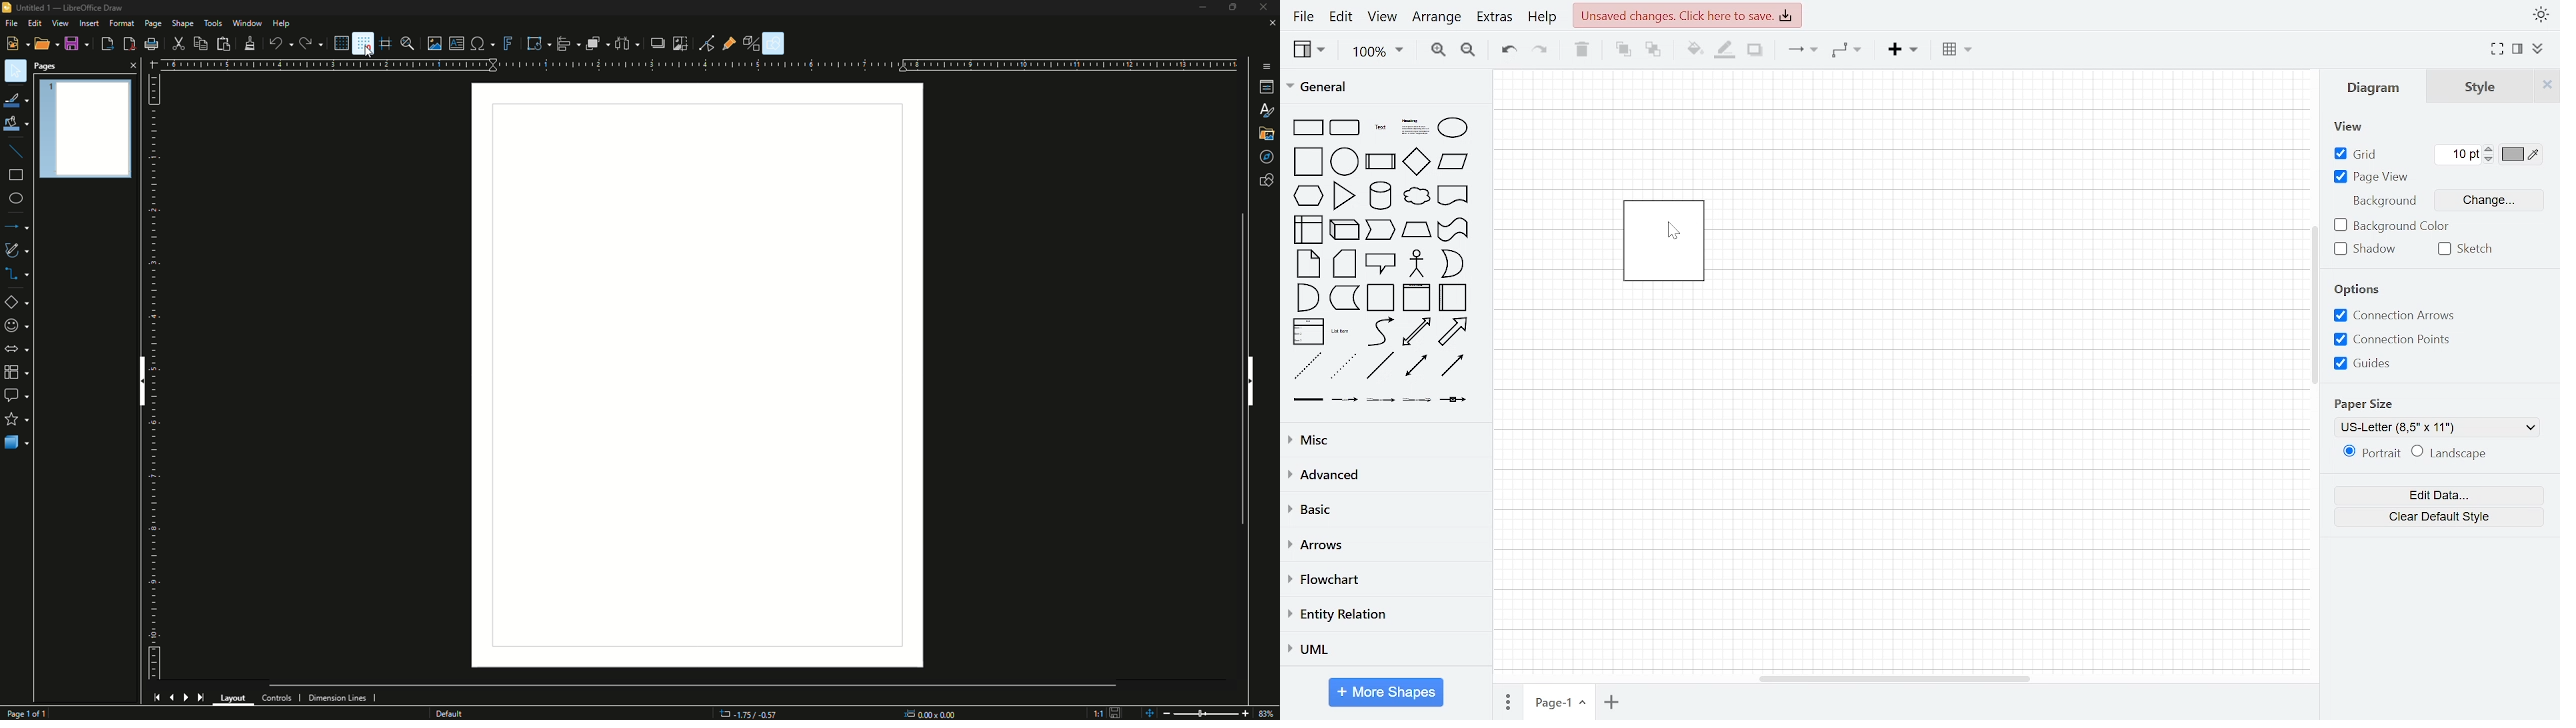  What do you see at coordinates (1454, 297) in the screenshot?
I see `horizontal container` at bounding box center [1454, 297].